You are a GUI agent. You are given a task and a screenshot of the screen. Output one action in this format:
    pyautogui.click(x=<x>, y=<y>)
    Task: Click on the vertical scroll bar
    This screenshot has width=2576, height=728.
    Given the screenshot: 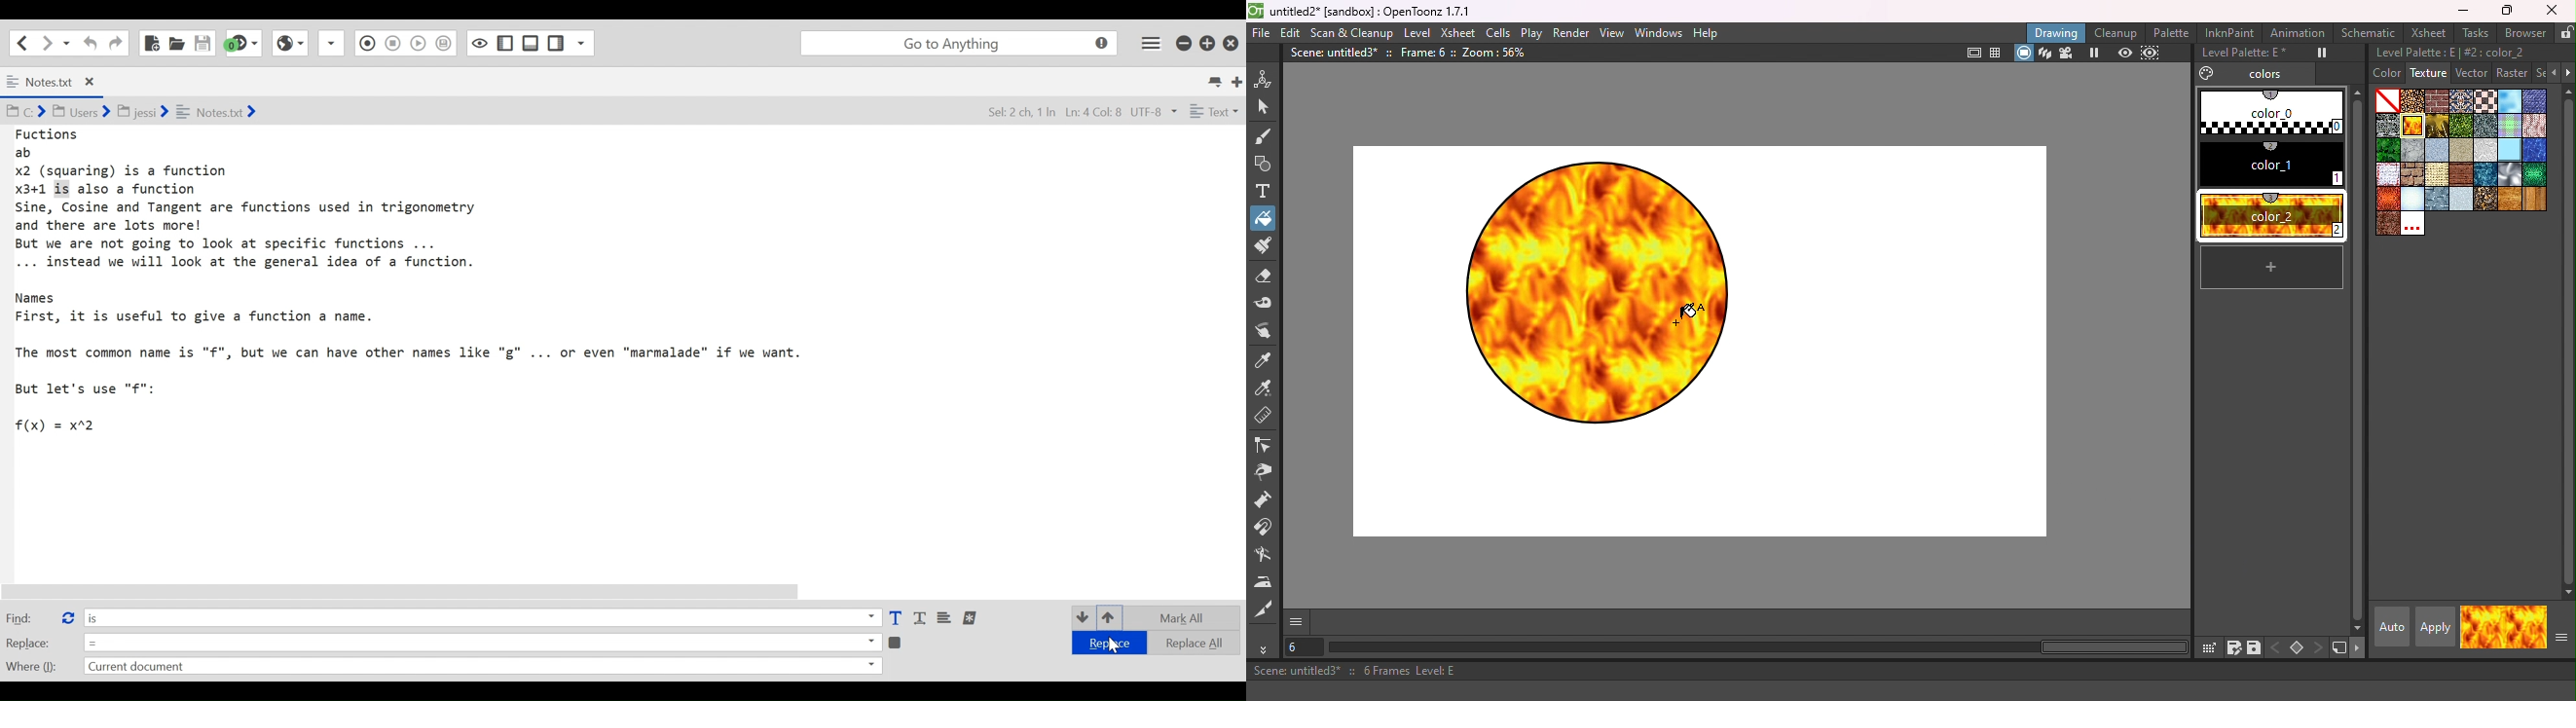 What is the action you would take?
    pyautogui.click(x=2355, y=359)
    